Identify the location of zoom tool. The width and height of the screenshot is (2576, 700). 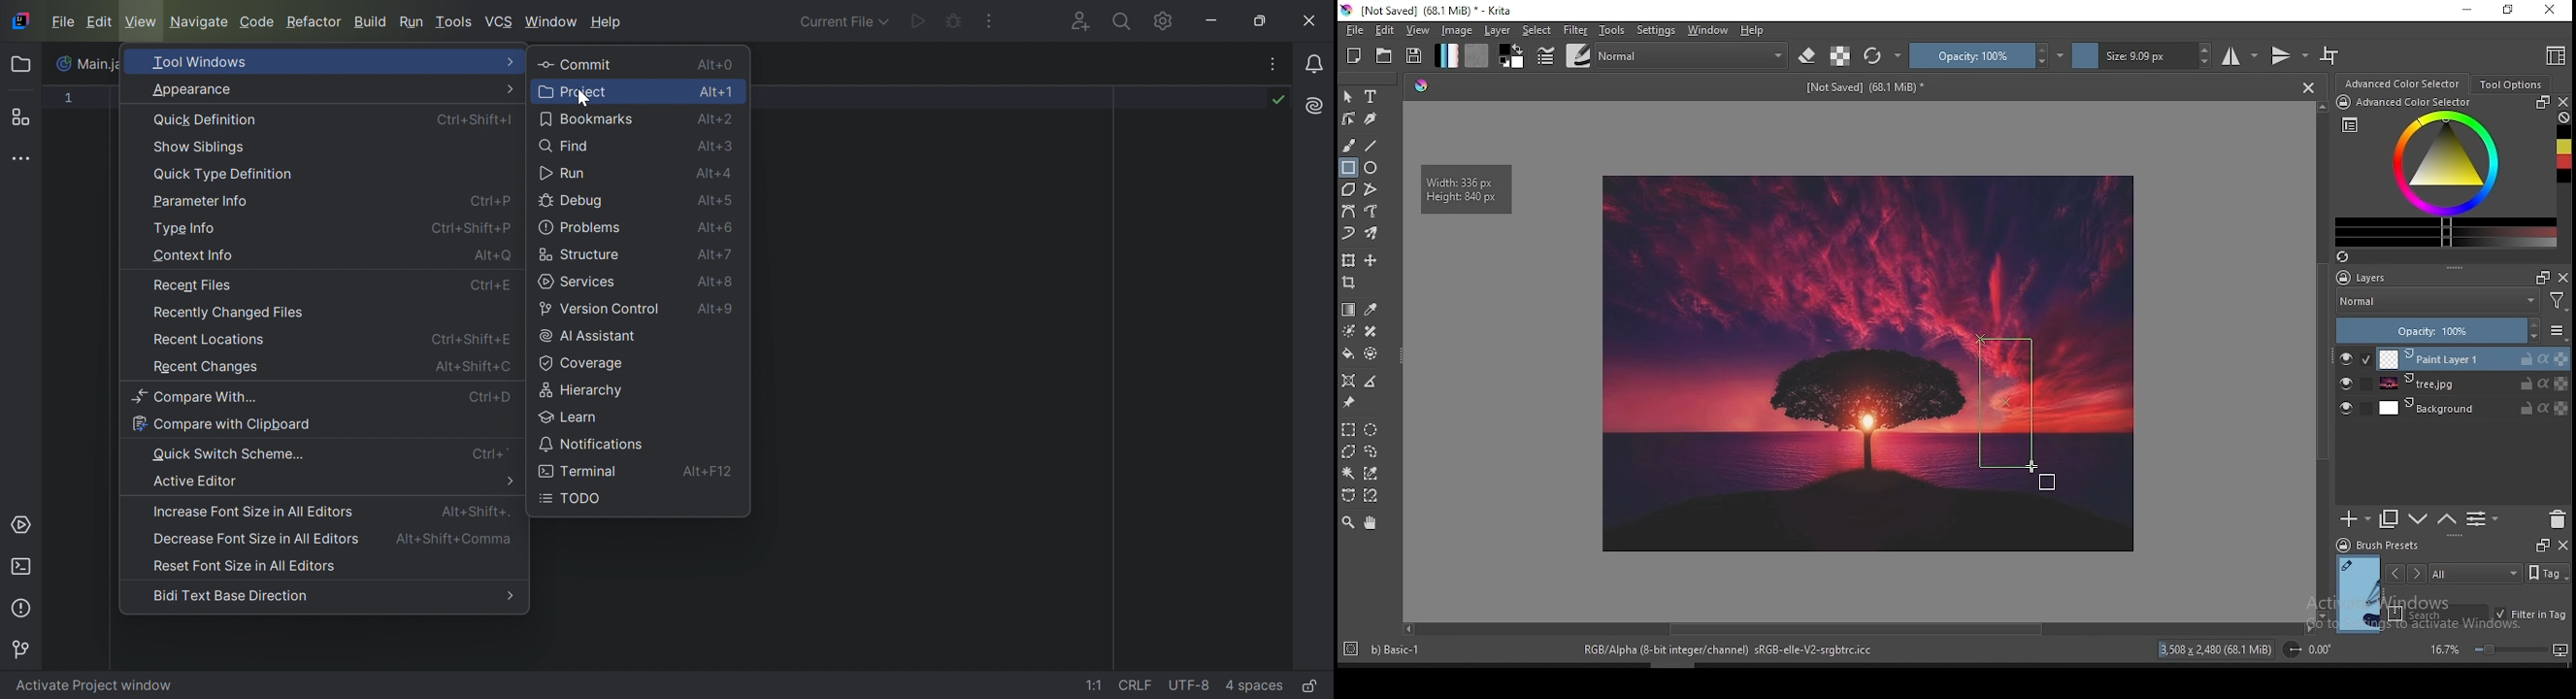
(1348, 523).